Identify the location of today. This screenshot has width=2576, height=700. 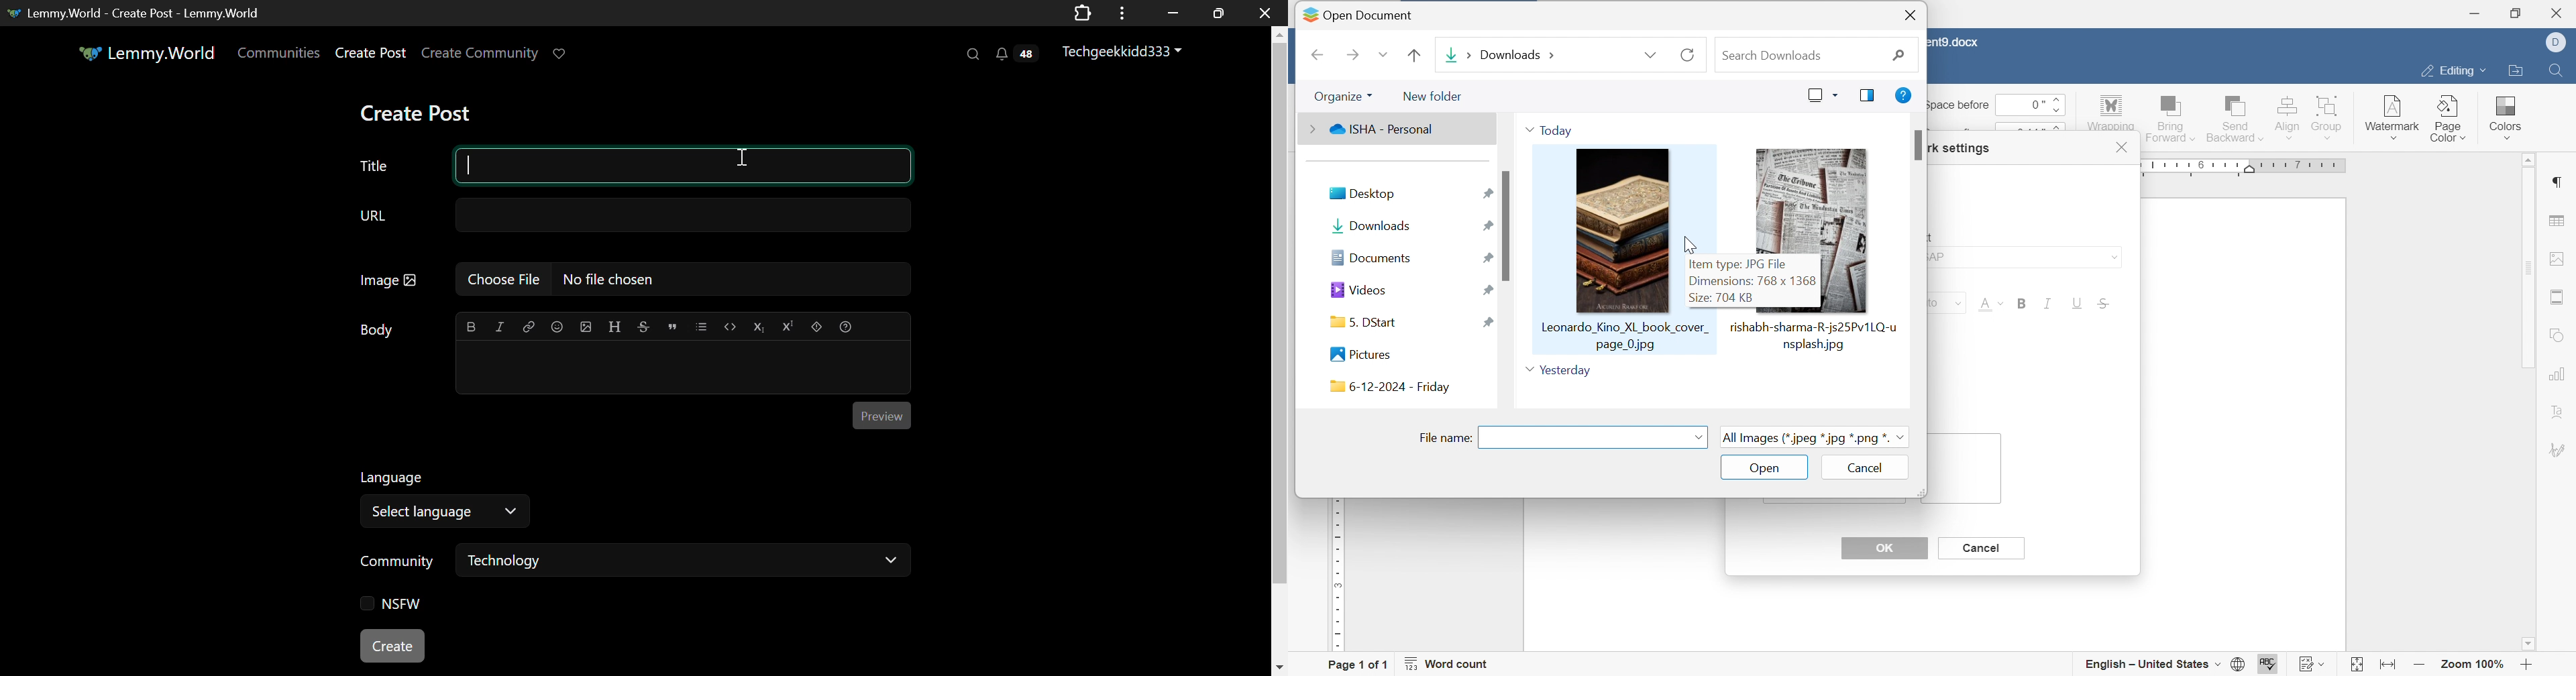
(1552, 127).